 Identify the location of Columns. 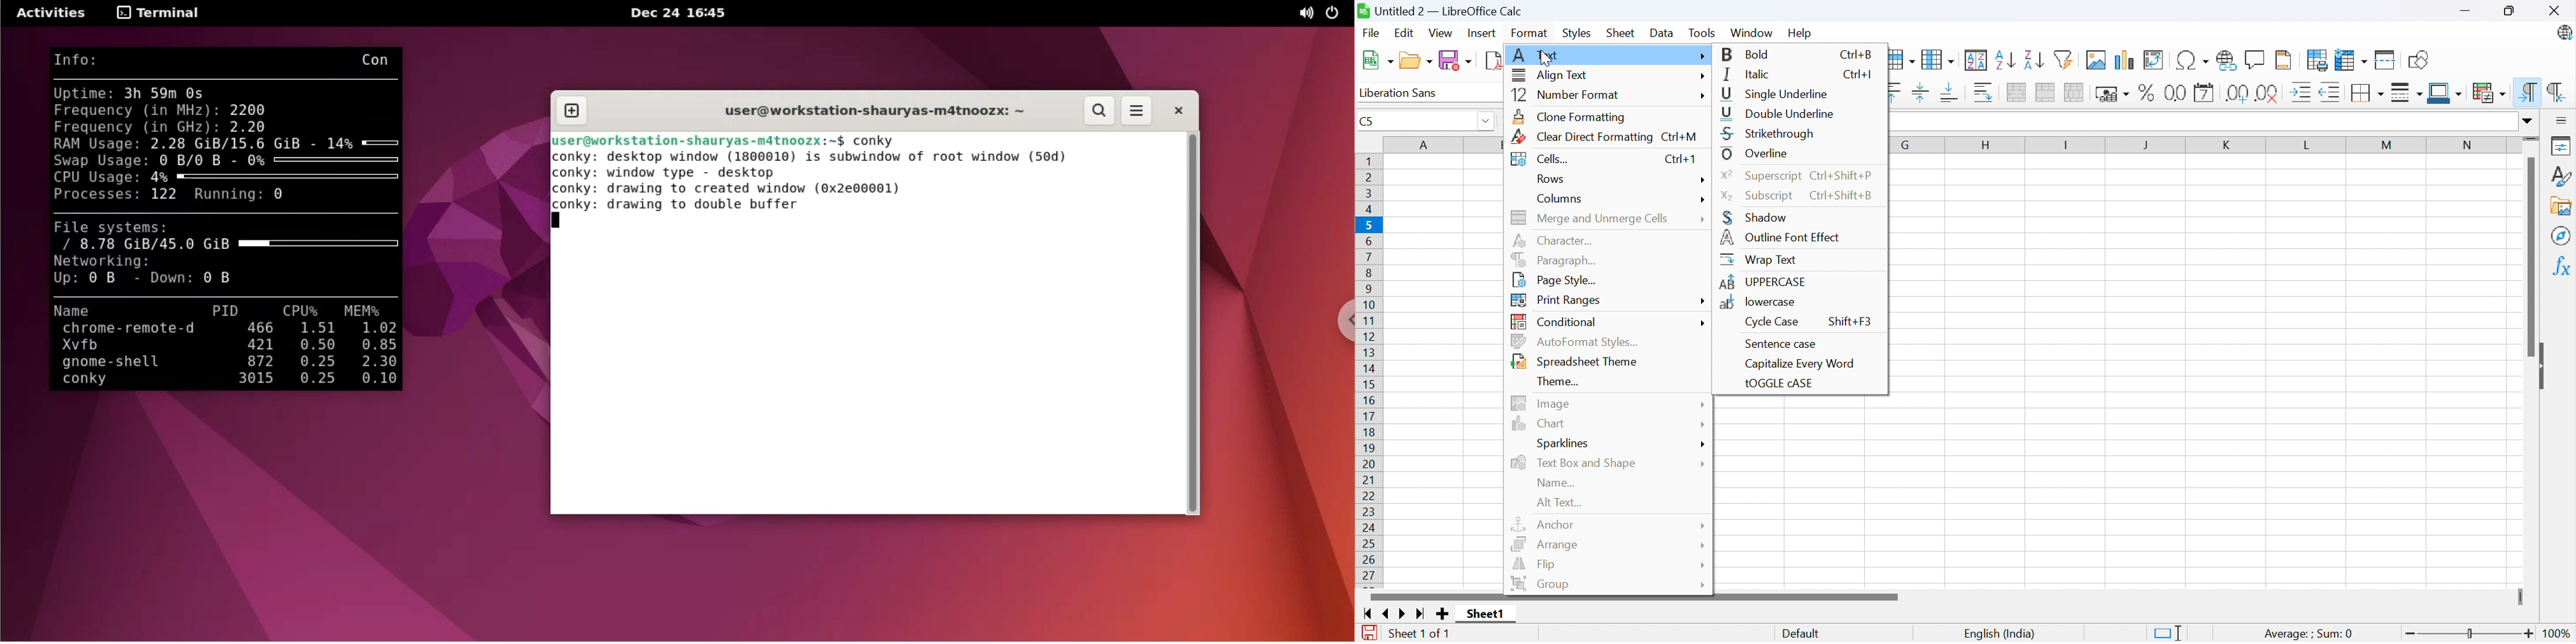
(1561, 197).